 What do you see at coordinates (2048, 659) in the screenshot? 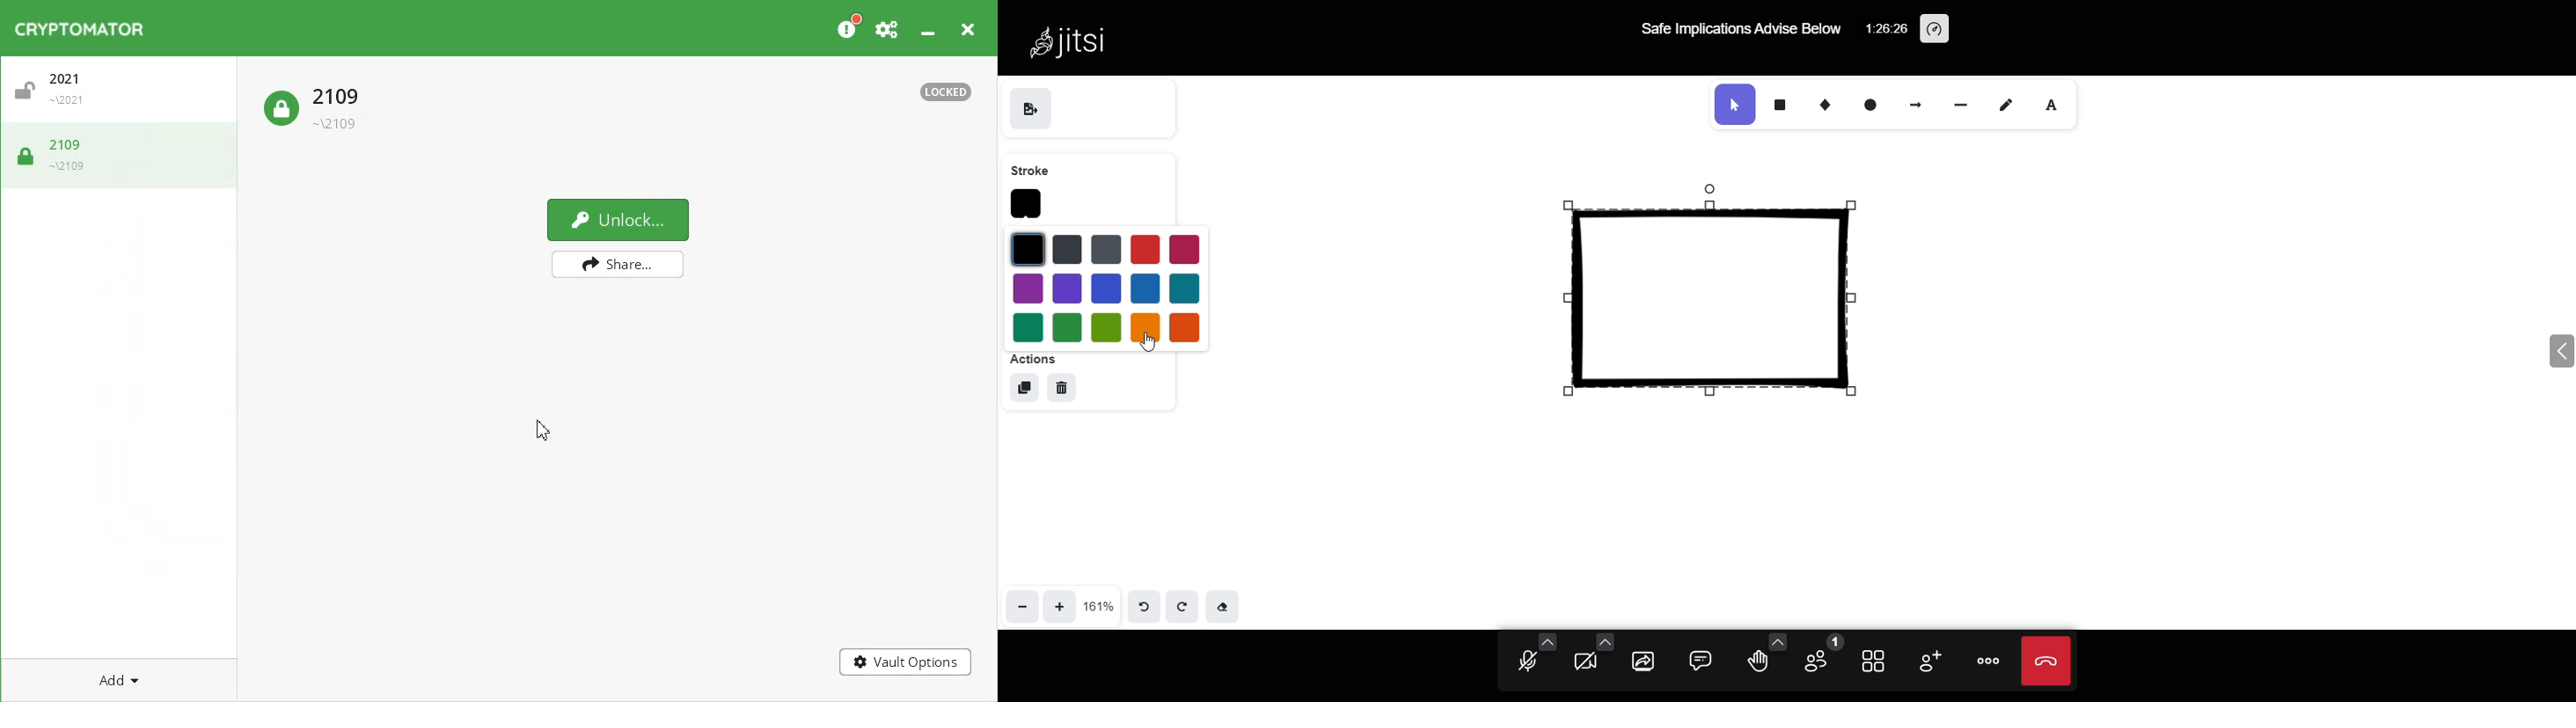
I see `end call` at bounding box center [2048, 659].